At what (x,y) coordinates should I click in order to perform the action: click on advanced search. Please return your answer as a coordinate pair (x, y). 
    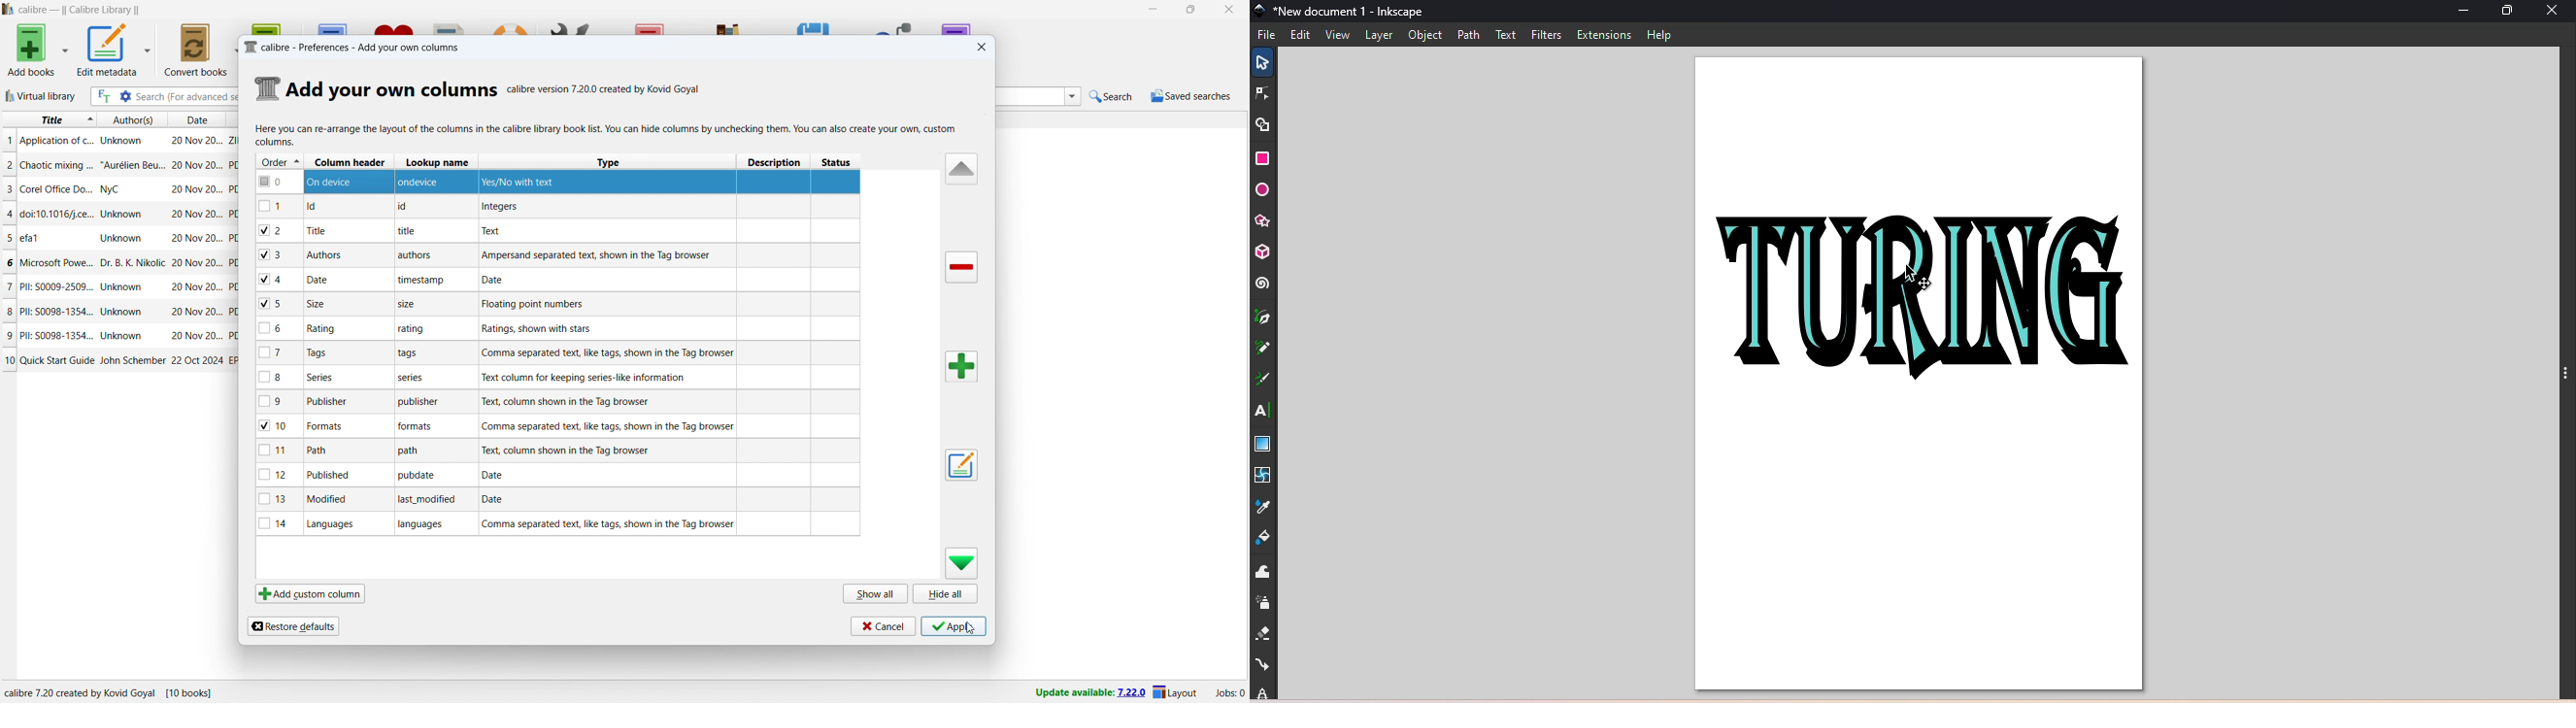
    Looking at the image, I should click on (126, 96).